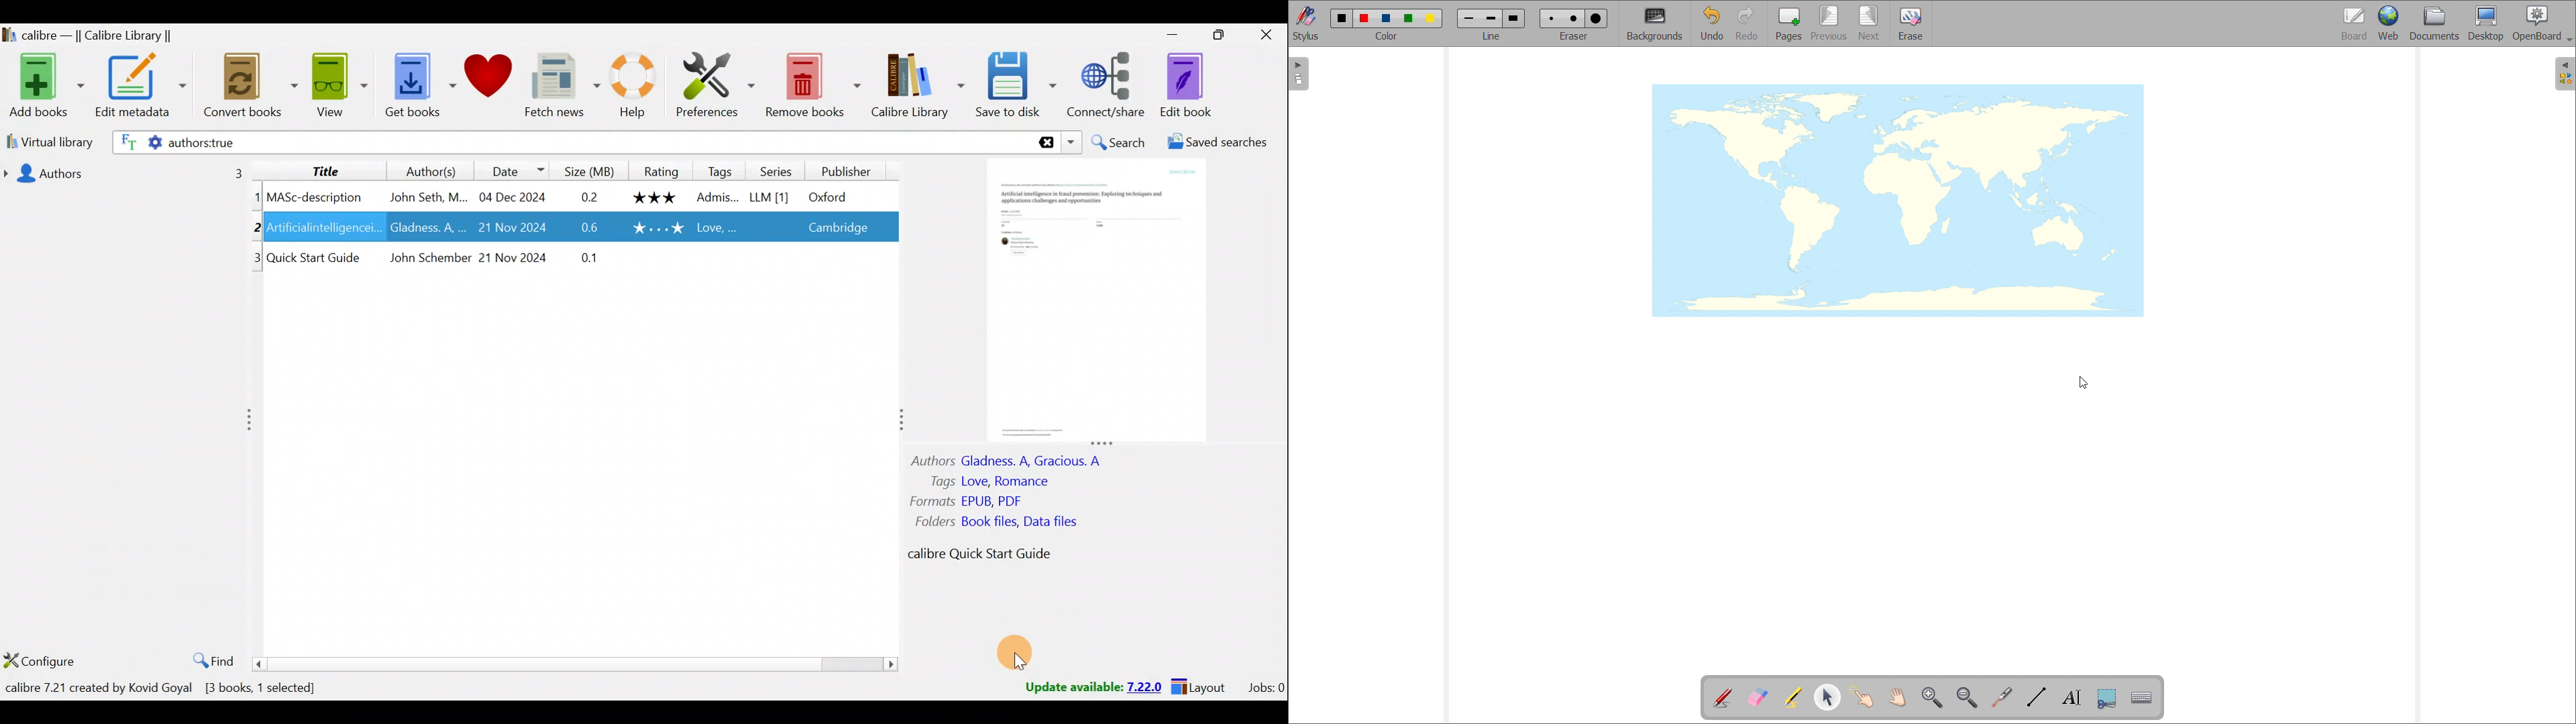 Image resolution: width=2576 pixels, height=728 pixels. I want to click on Calibre library, so click(108, 35).